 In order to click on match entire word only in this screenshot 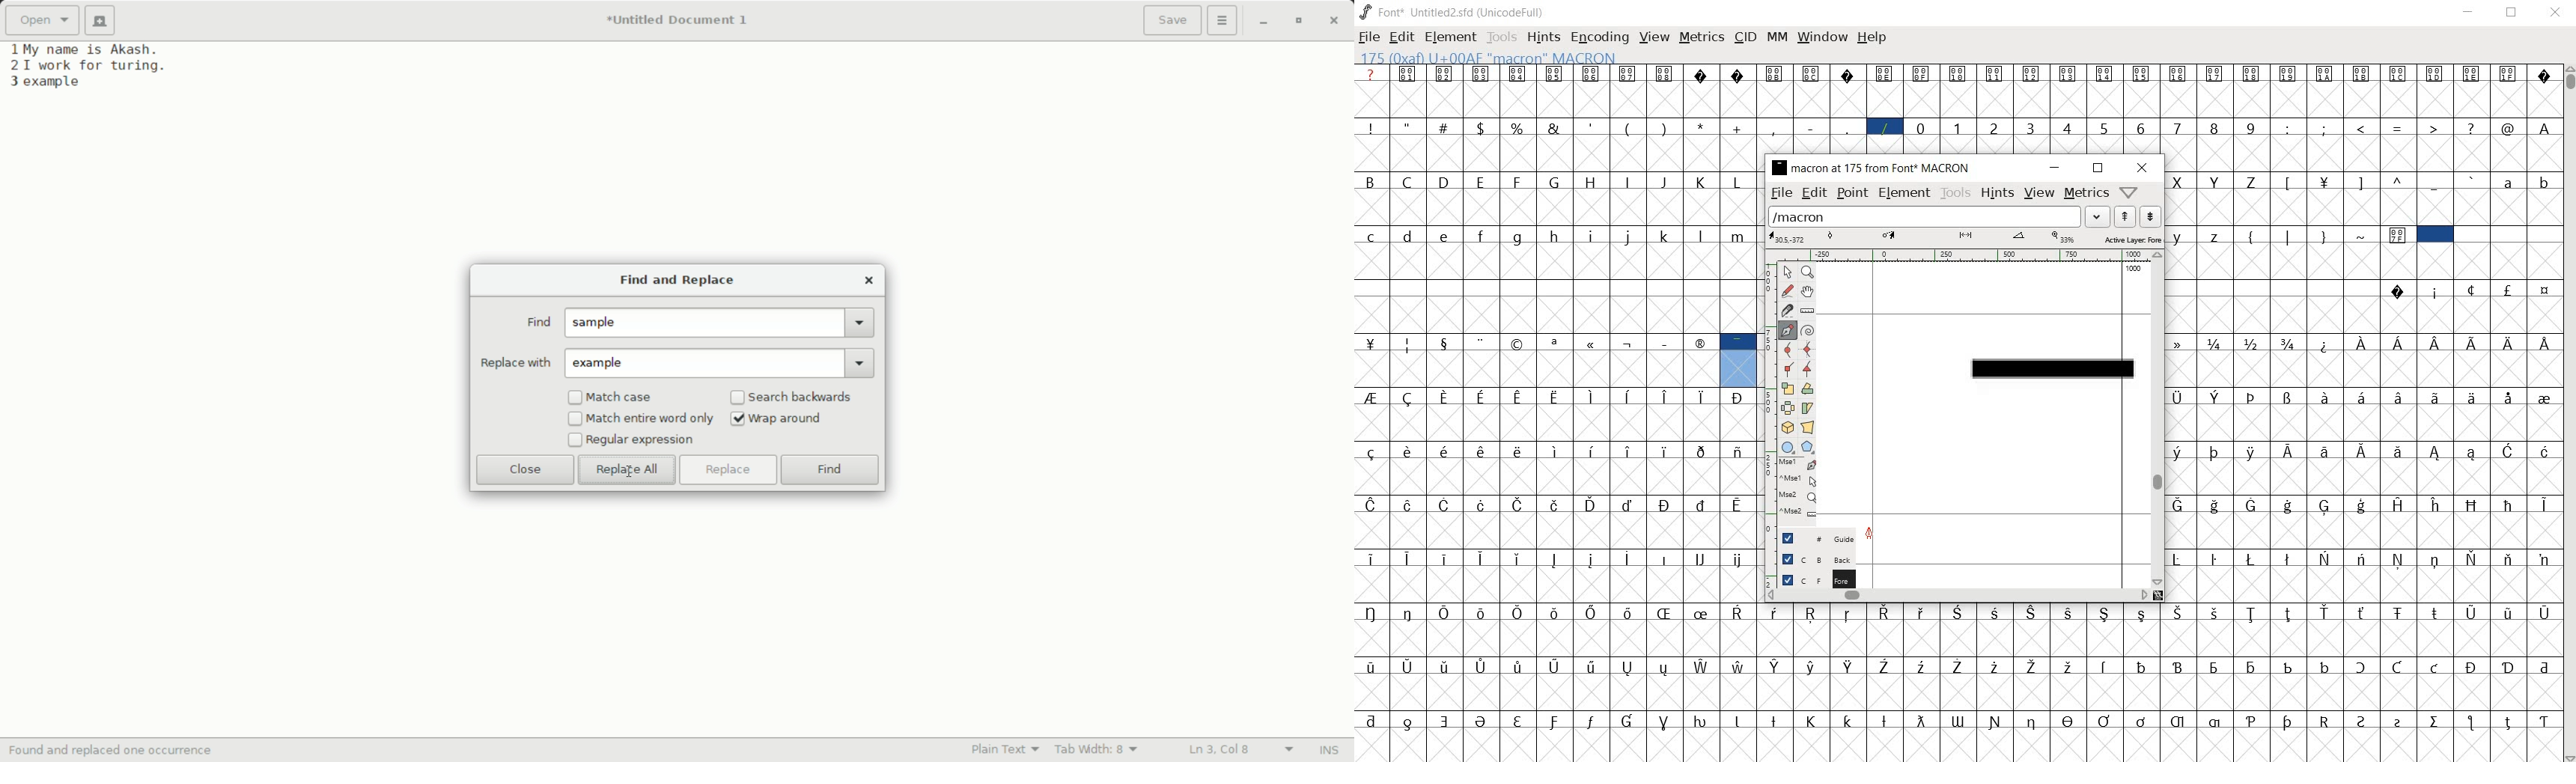, I will do `click(651, 418)`.